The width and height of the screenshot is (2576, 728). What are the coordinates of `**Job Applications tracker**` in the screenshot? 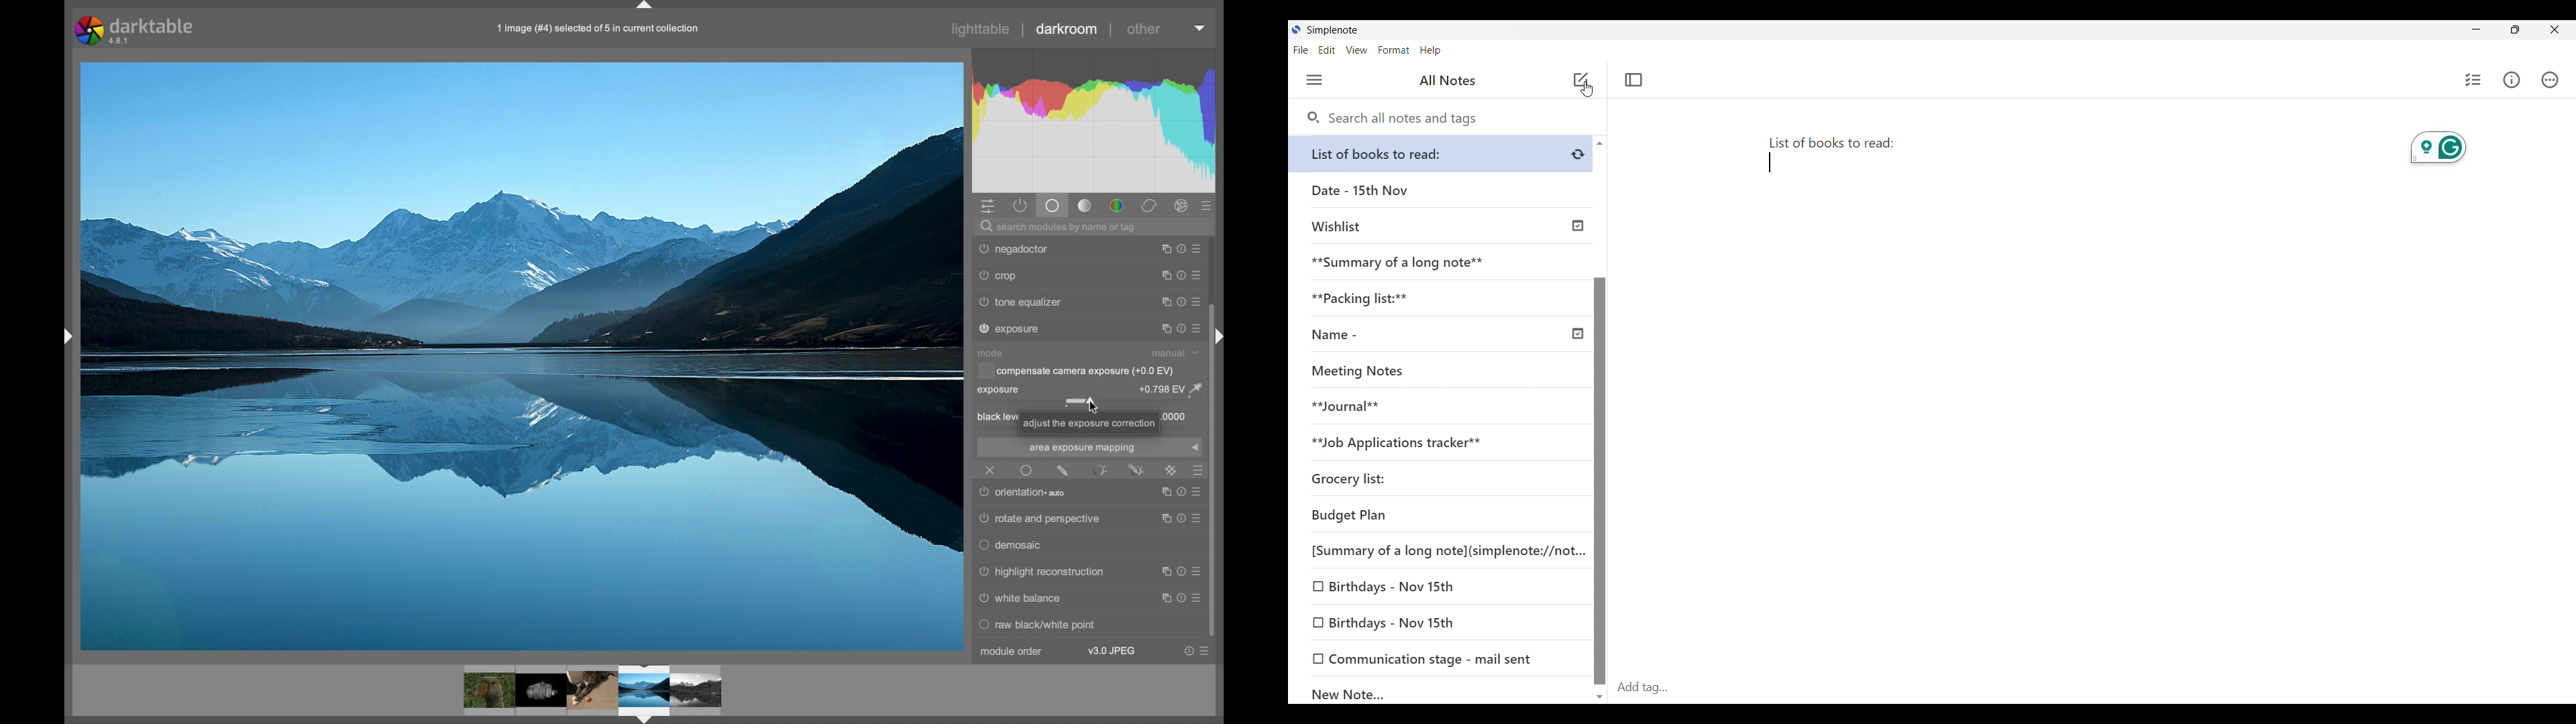 It's located at (1436, 443).